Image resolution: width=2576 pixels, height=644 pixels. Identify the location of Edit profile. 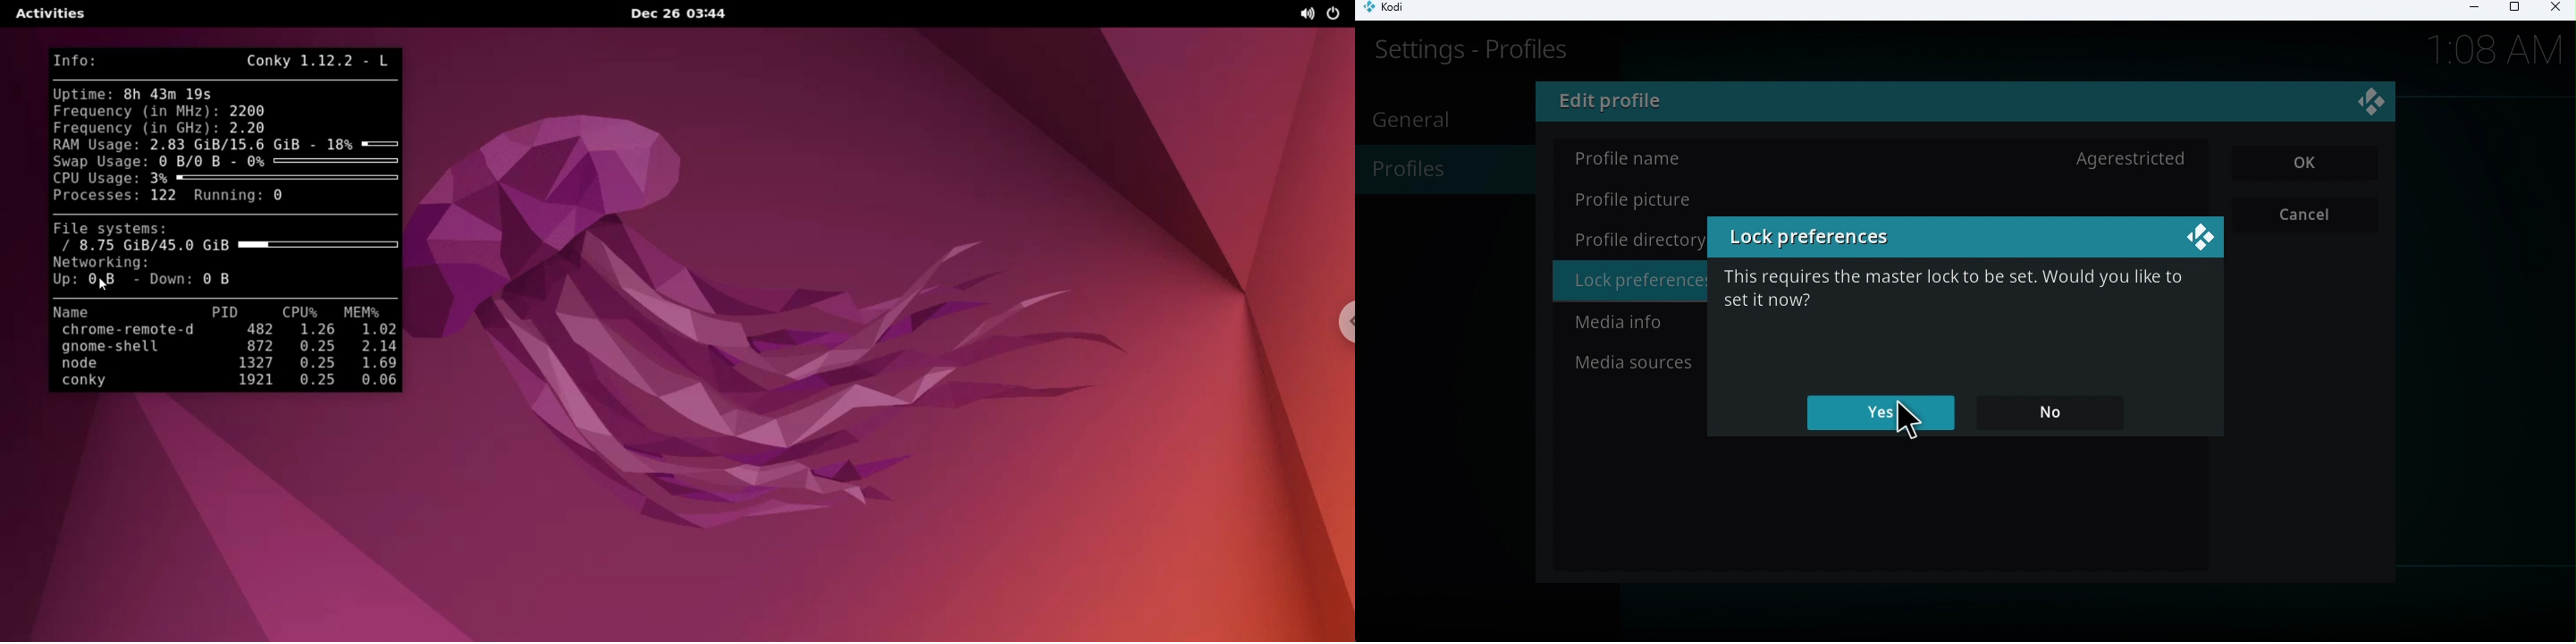
(1619, 104).